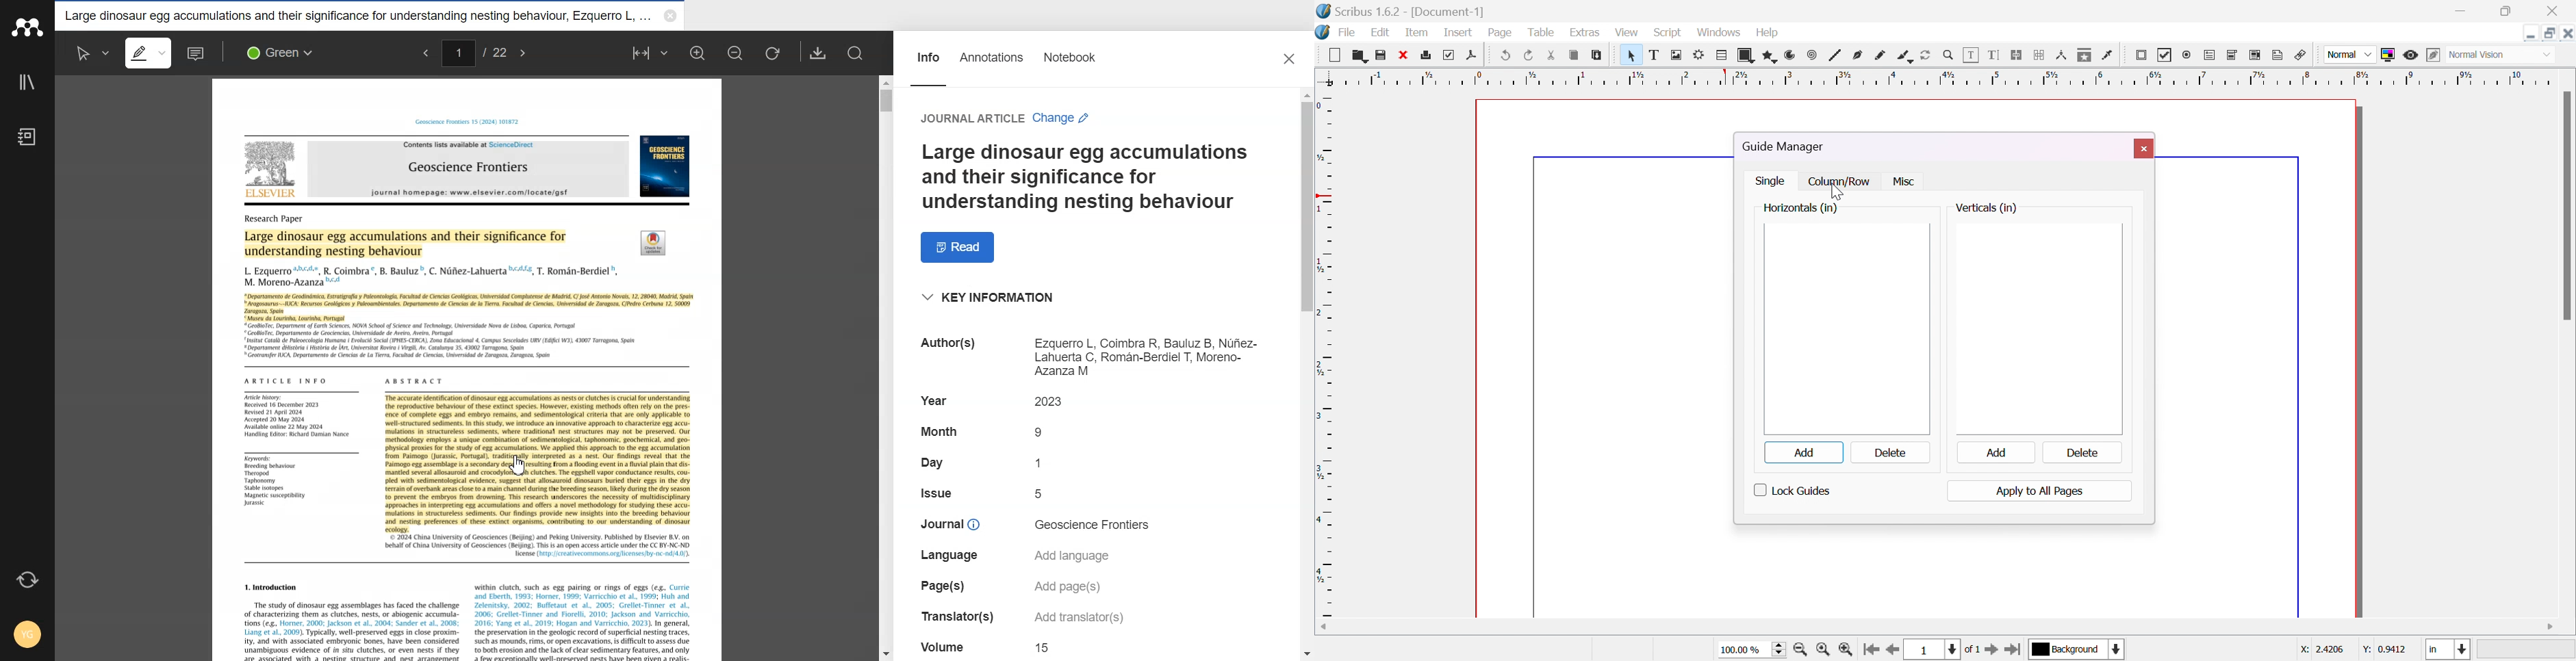 The image size is (2576, 672). What do you see at coordinates (1859, 56) in the screenshot?
I see `bezier curve` at bounding box center [1859, 56].